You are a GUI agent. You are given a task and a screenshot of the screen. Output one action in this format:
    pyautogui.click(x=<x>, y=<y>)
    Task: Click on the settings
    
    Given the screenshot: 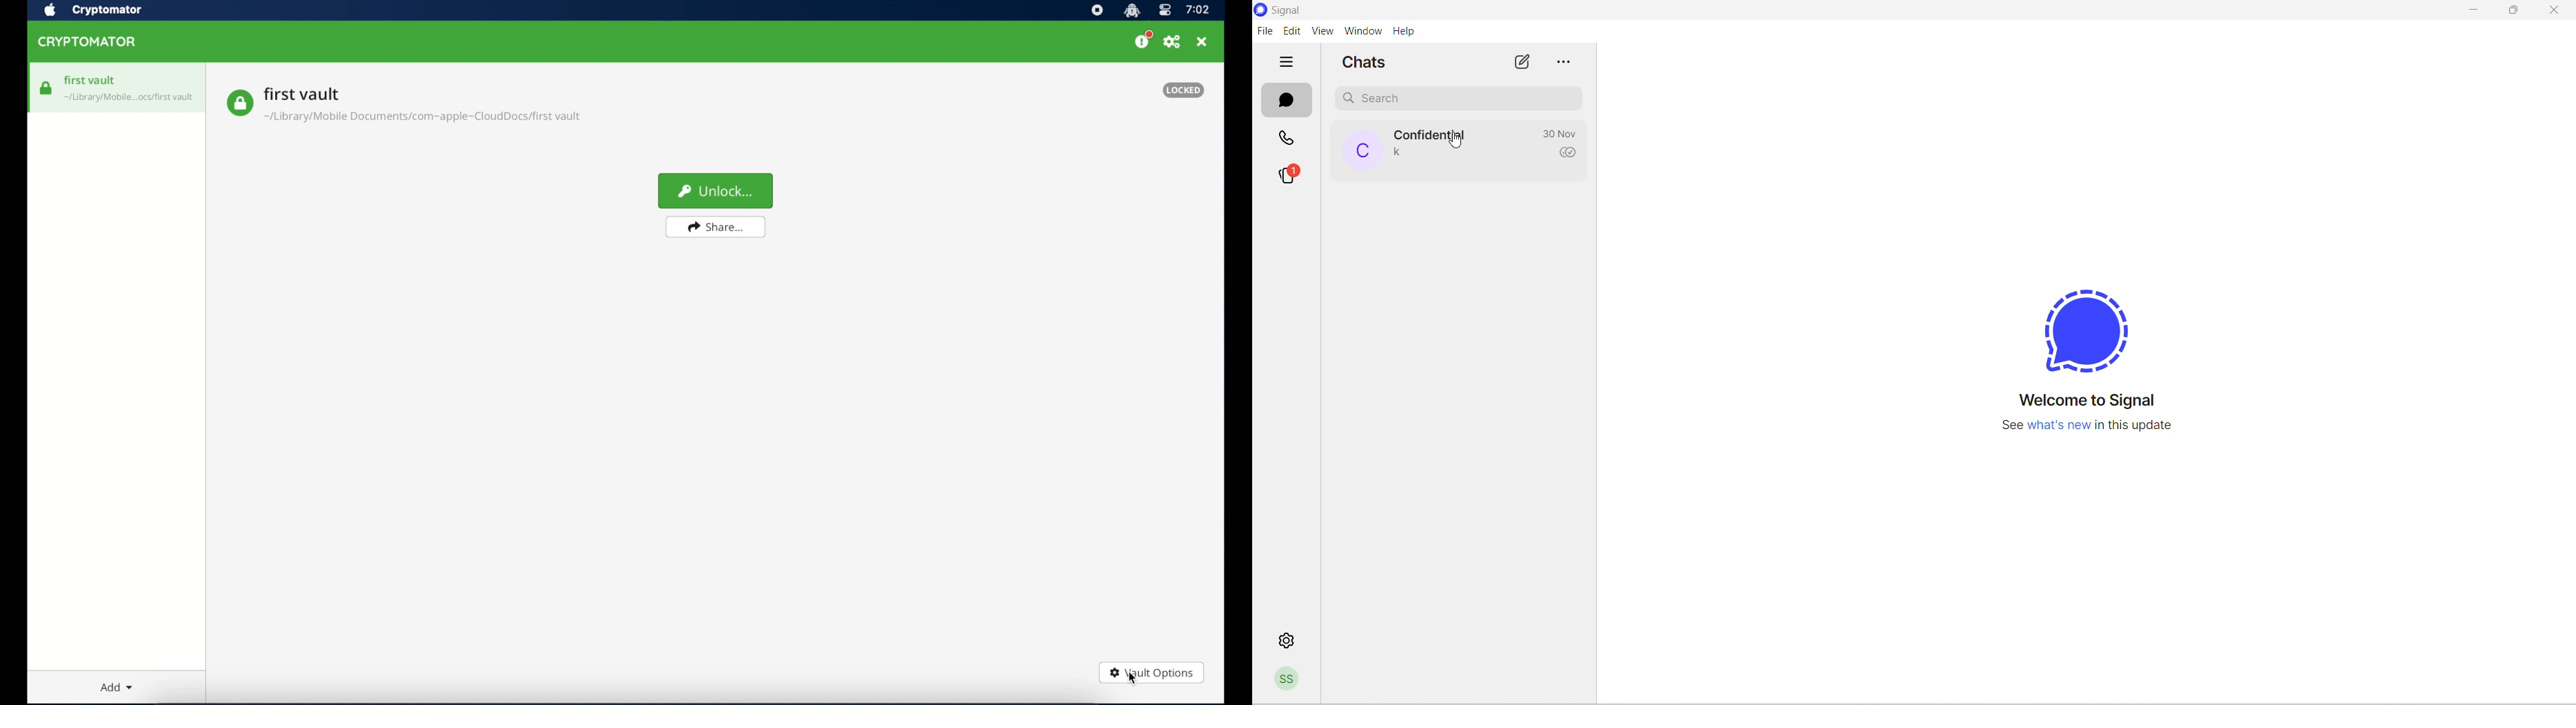 What is the action you would take?
    pyautogui.click(x=1290, y=644)
    